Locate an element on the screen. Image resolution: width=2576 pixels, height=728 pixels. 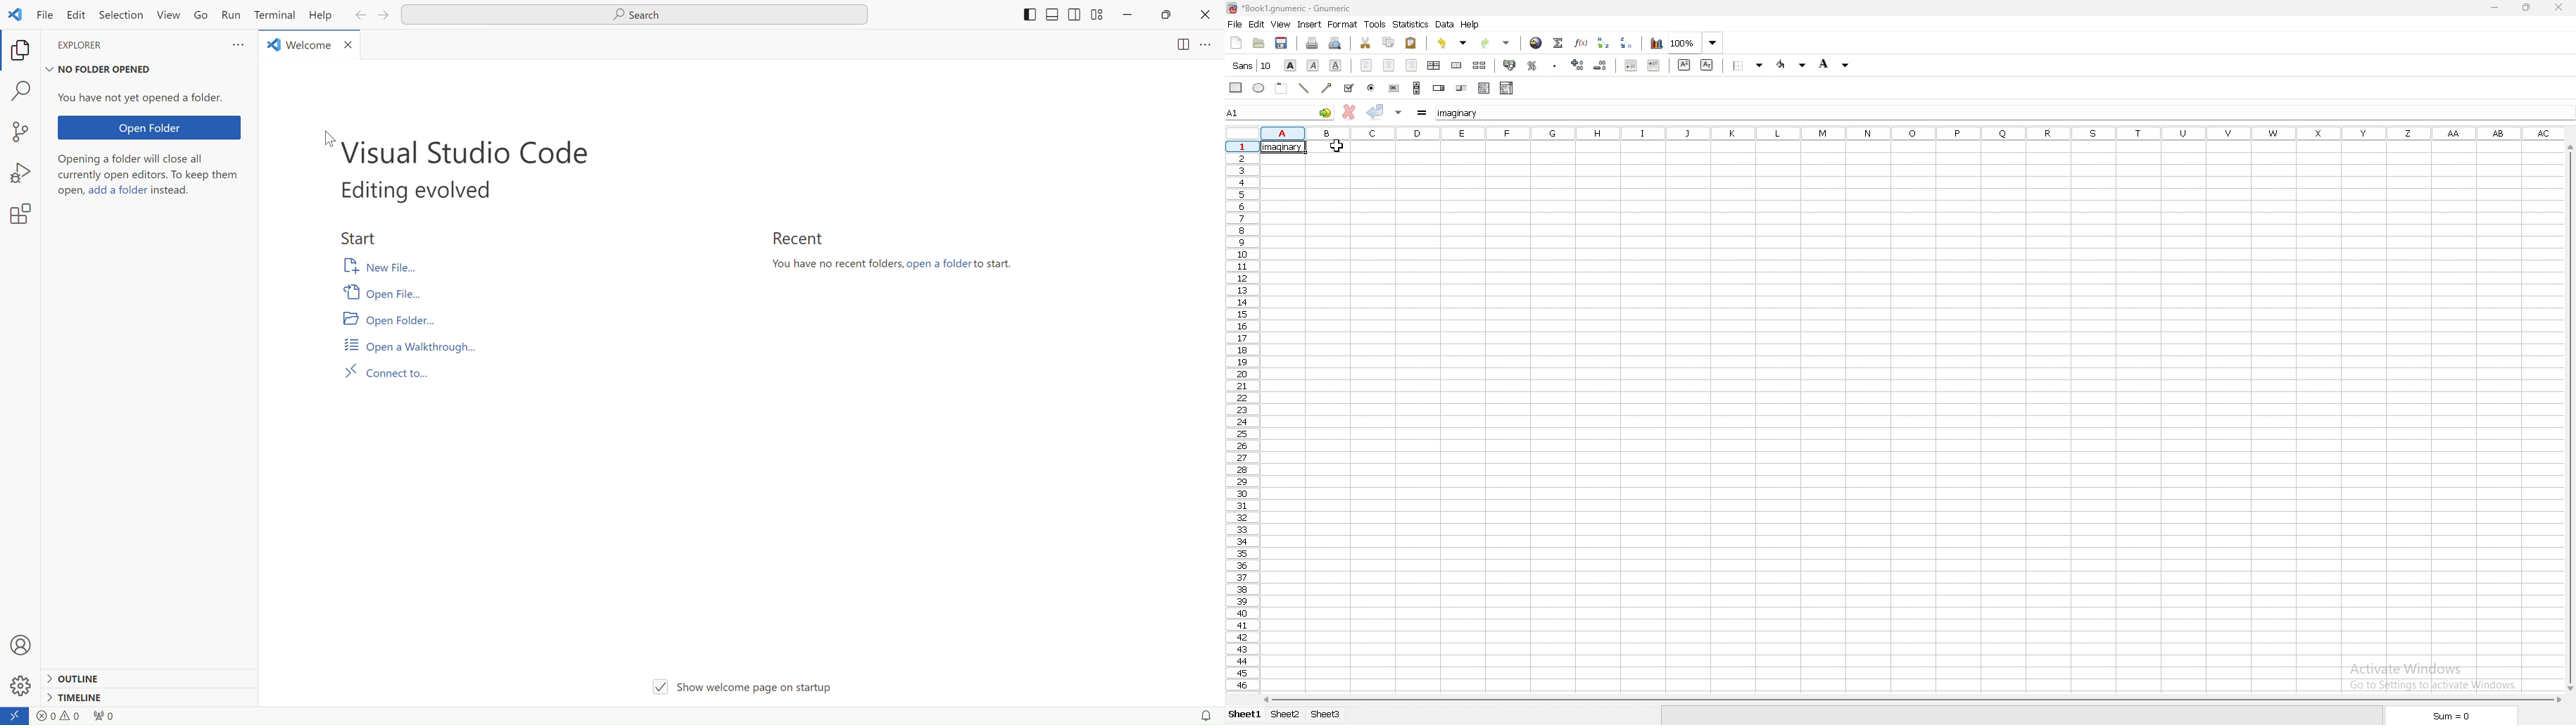
centre horizontally is located at coordinates (1434, 65).